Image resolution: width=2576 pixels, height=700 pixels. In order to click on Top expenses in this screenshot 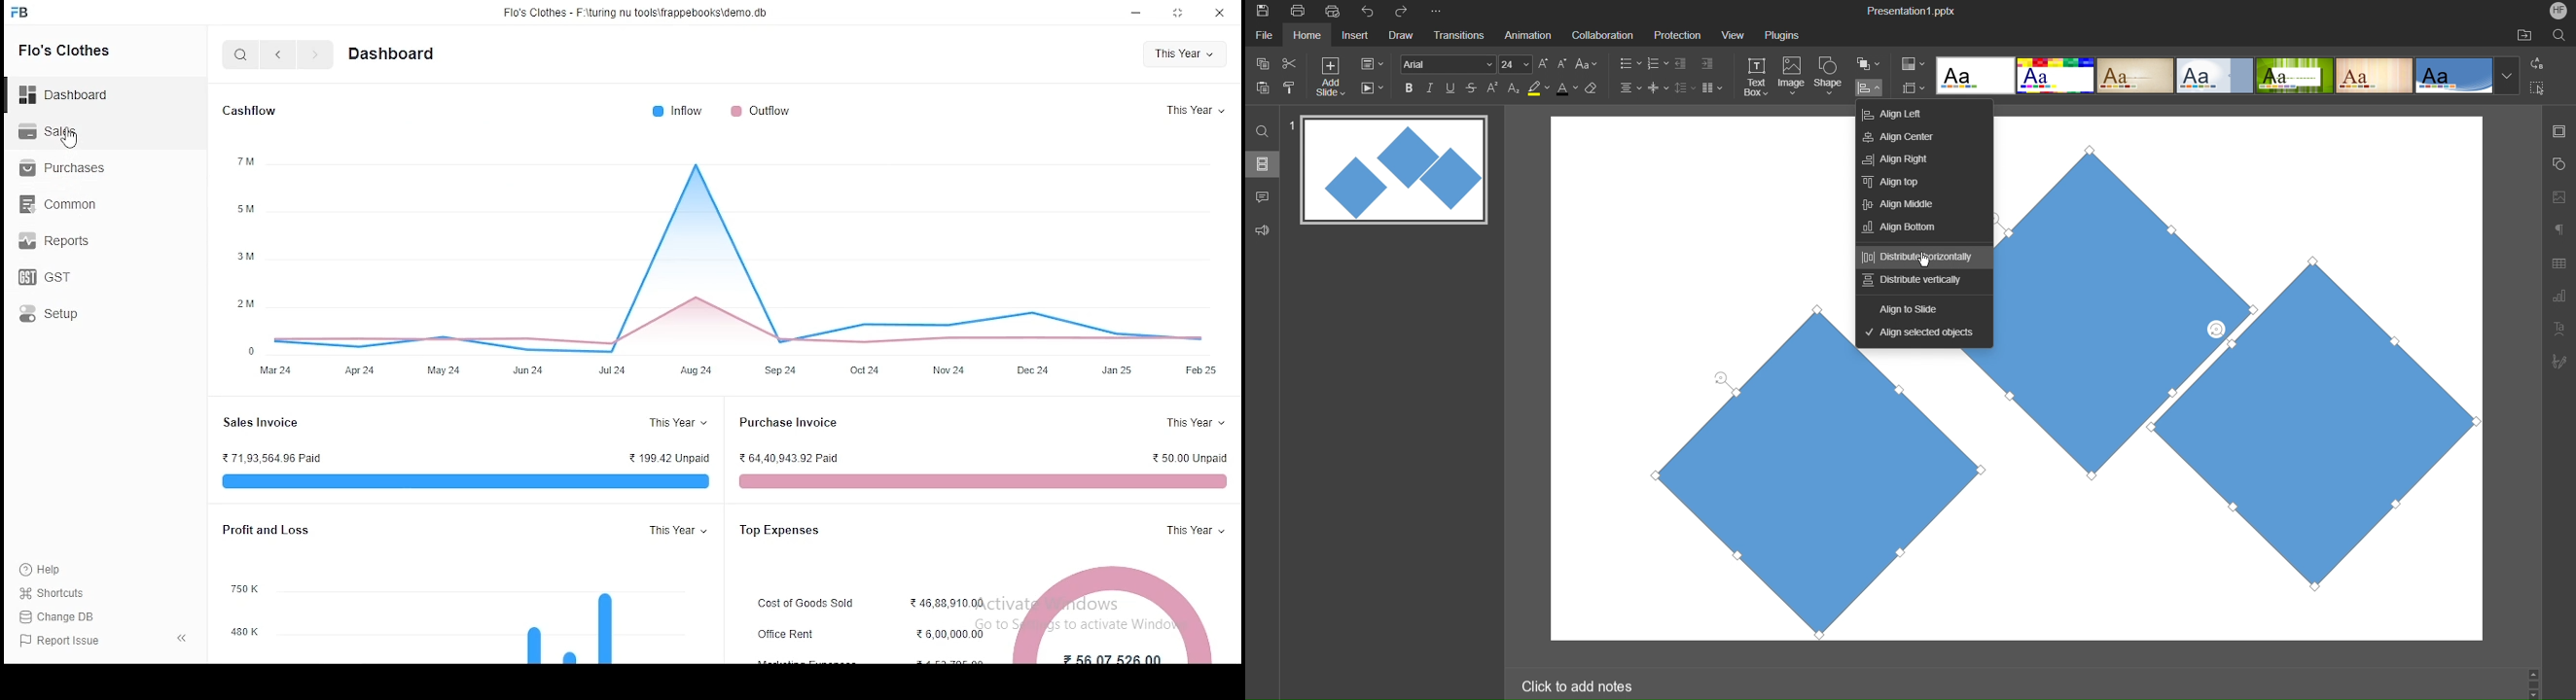, I will do `click(781, 530)`.